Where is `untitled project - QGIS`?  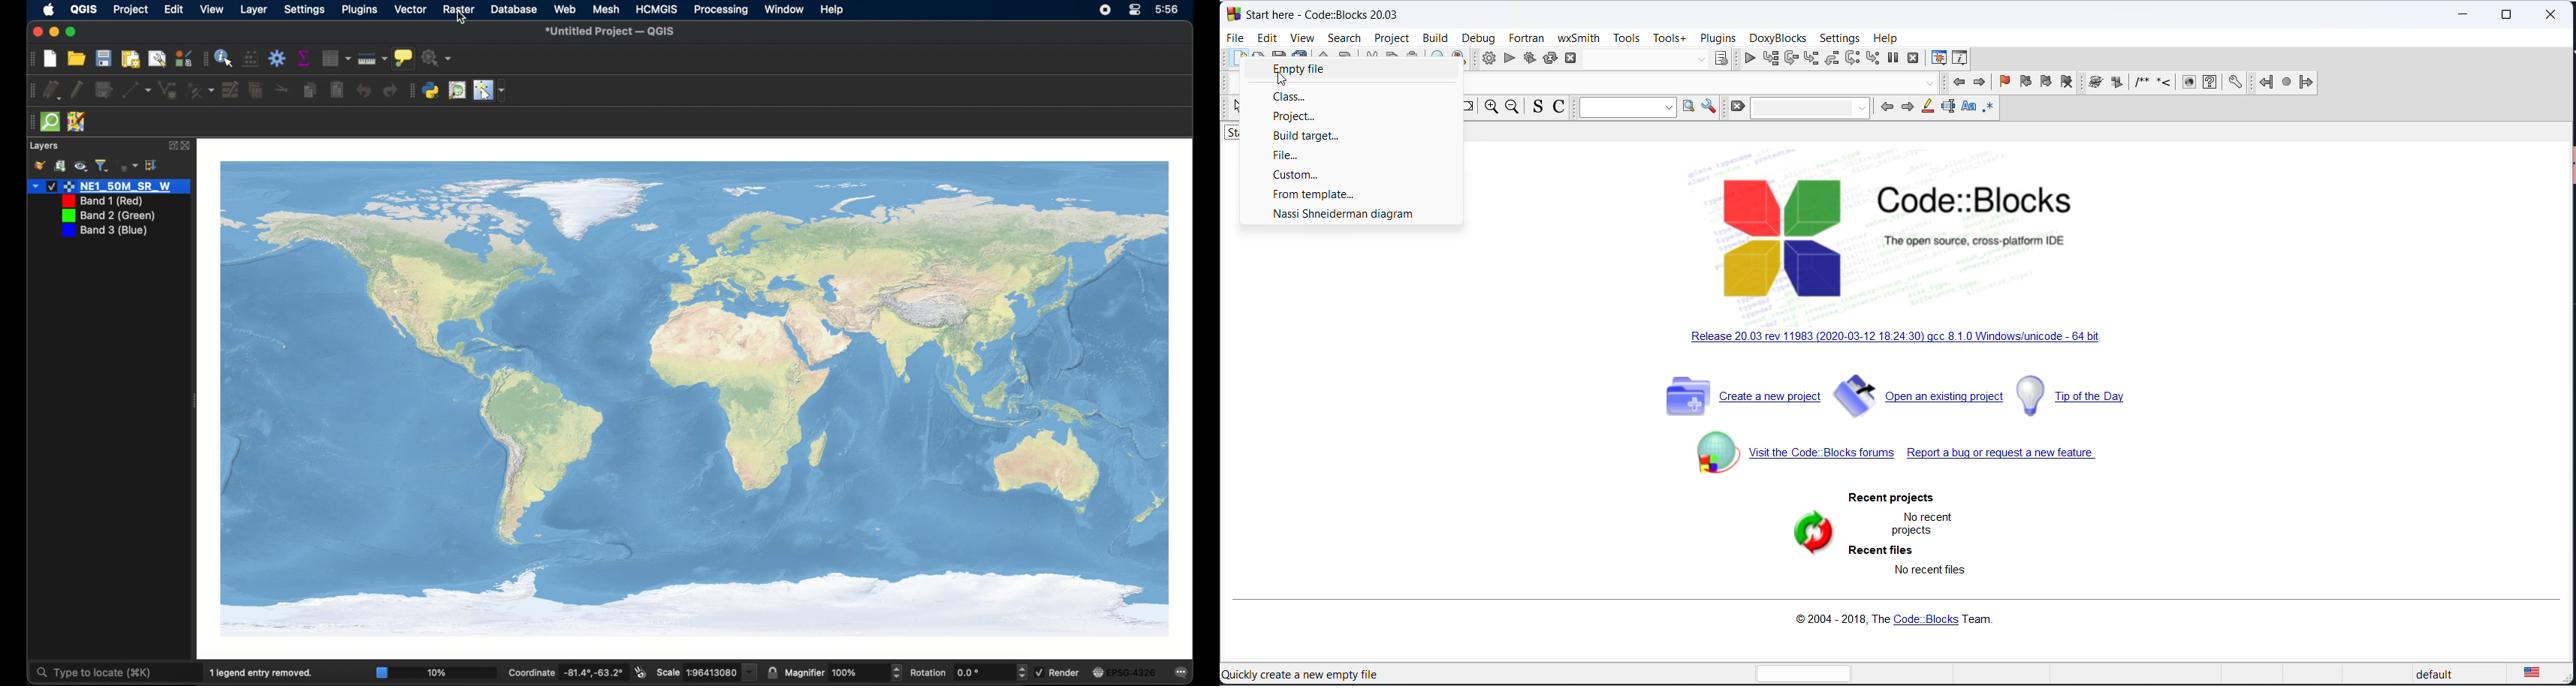
untitled project - QGIS is located at coordinates (613, 32).